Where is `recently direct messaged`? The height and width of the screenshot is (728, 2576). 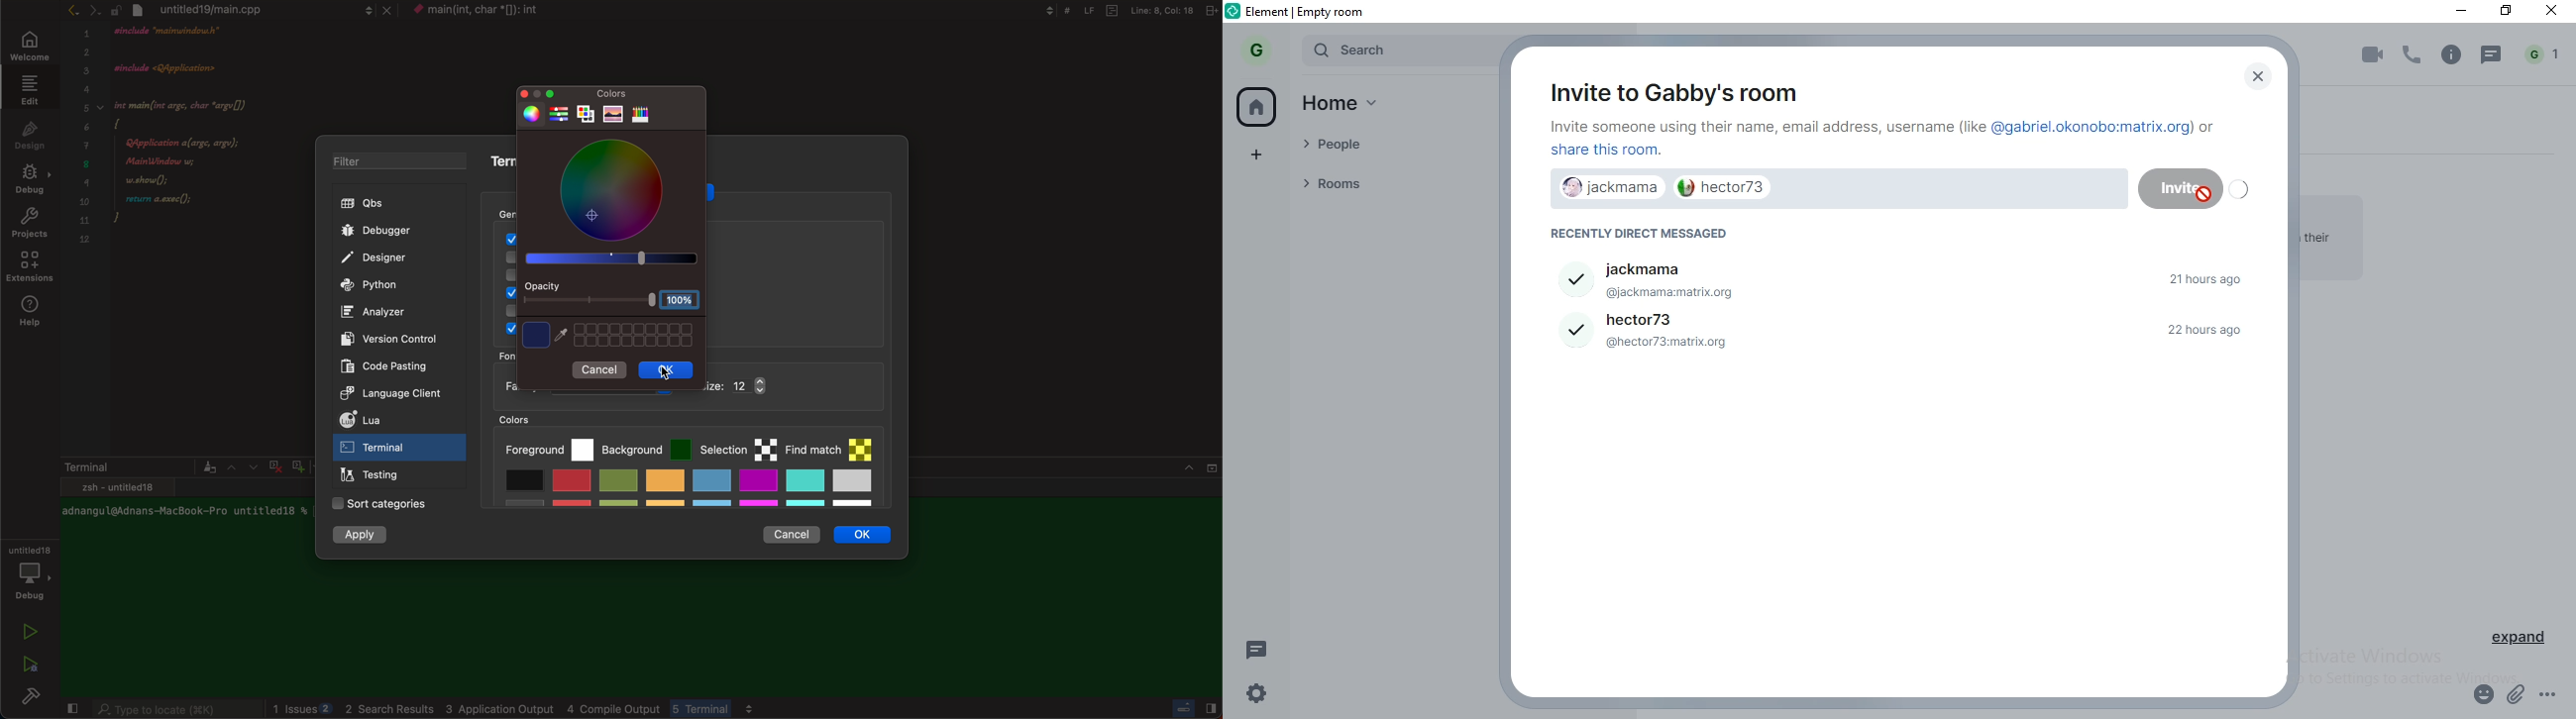 recently direct messaged is located at coordinates (1649, 234).